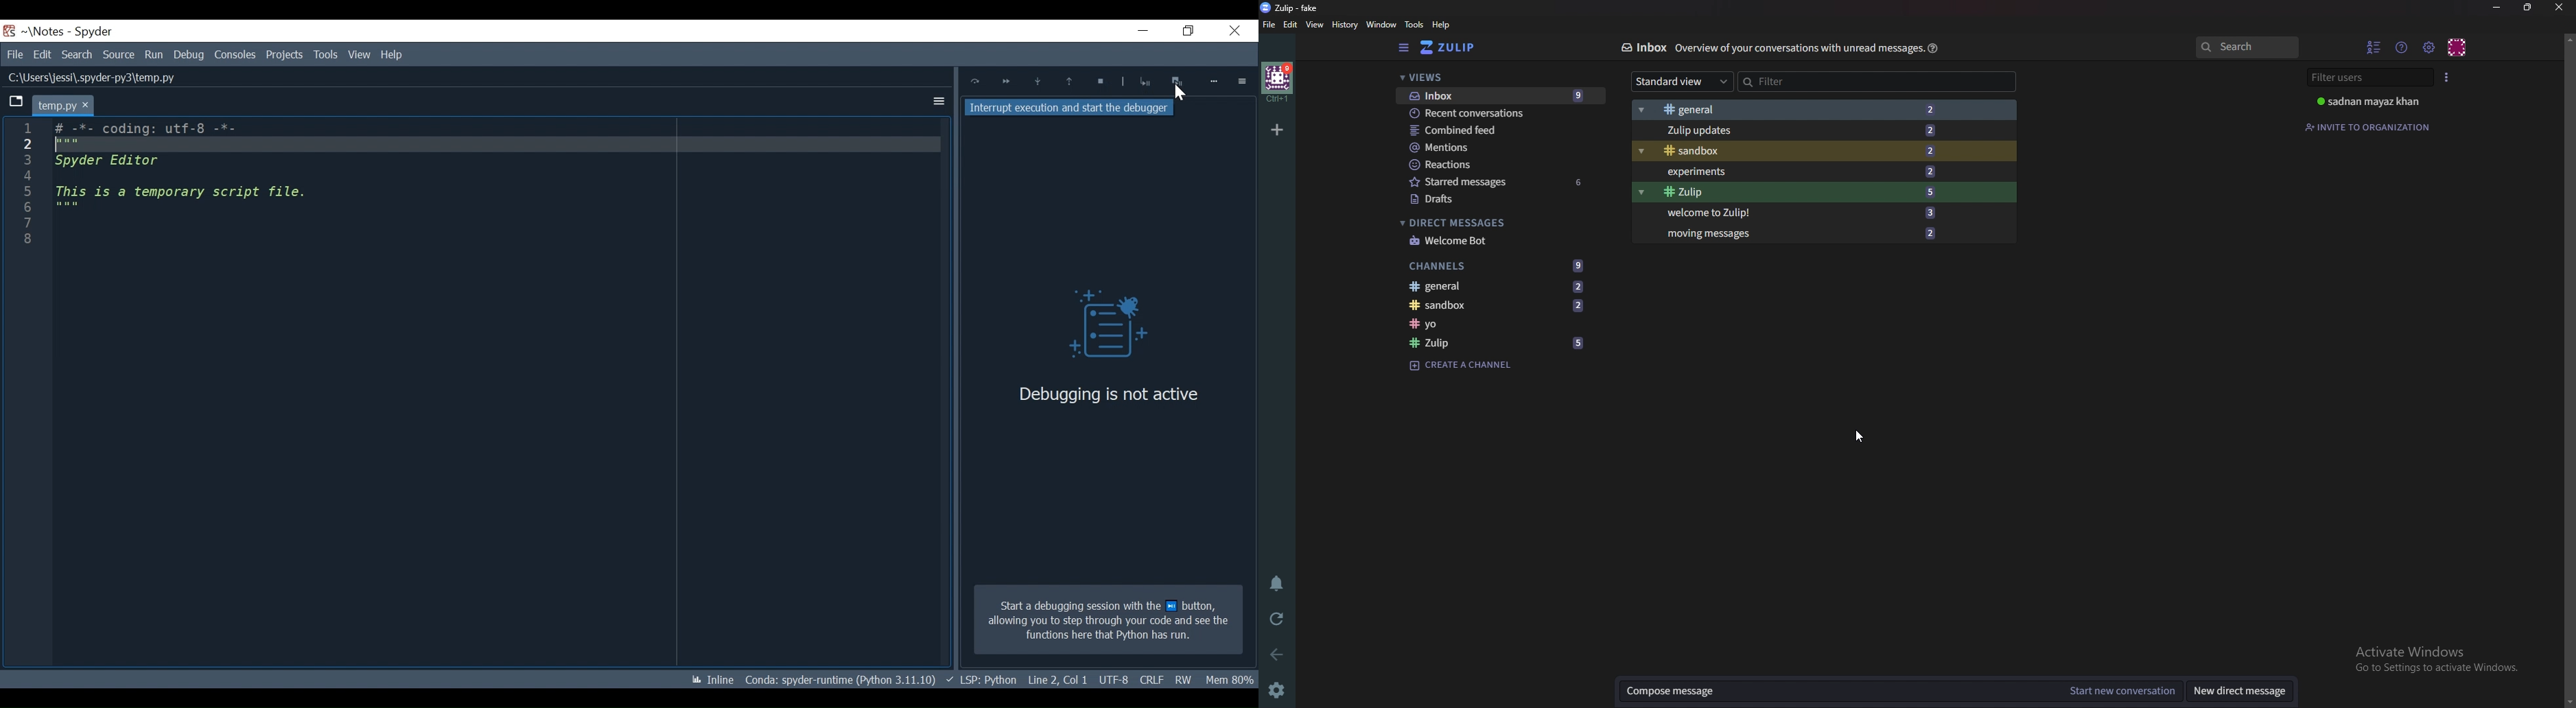 The image size is (2576, 728). I want to click on zulip, so click(1294, 8).